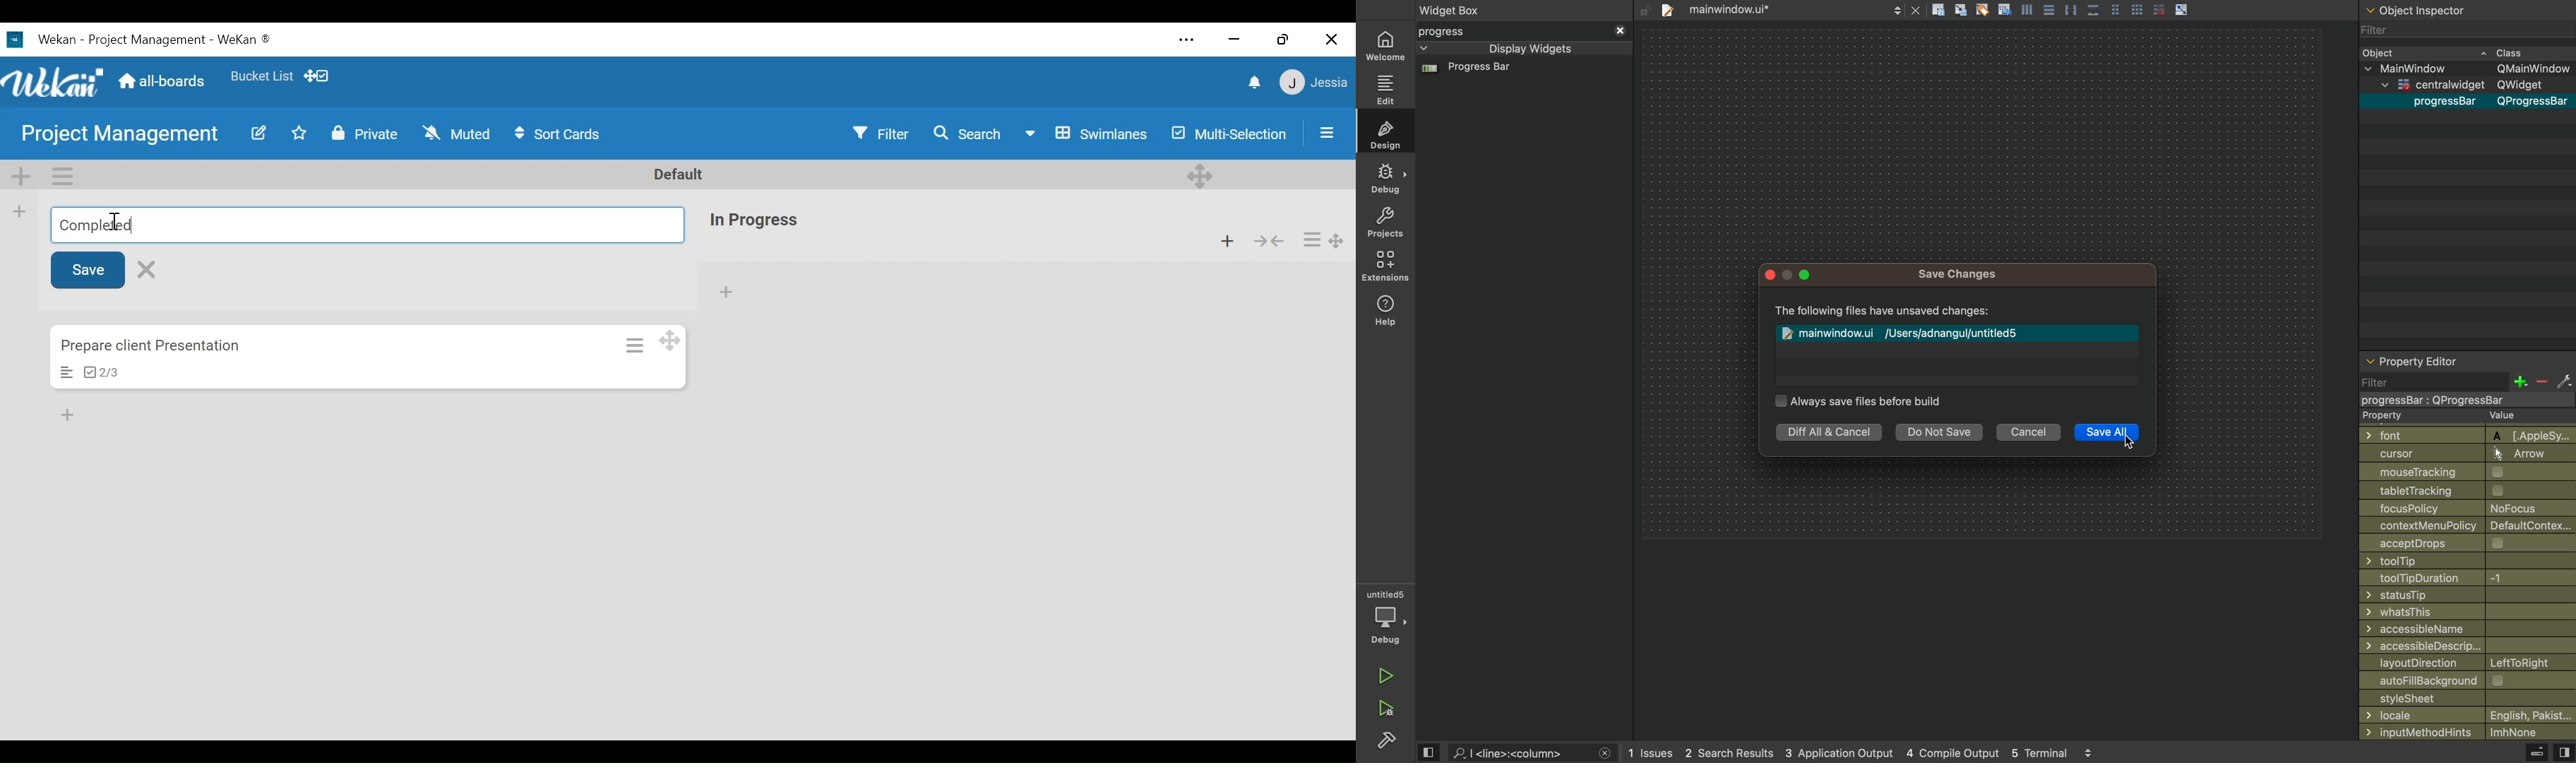 This screenshot has height=784, width=2576. Describe the element at coordinates (2458, 416) in the screenshot. I see `property` at that location.